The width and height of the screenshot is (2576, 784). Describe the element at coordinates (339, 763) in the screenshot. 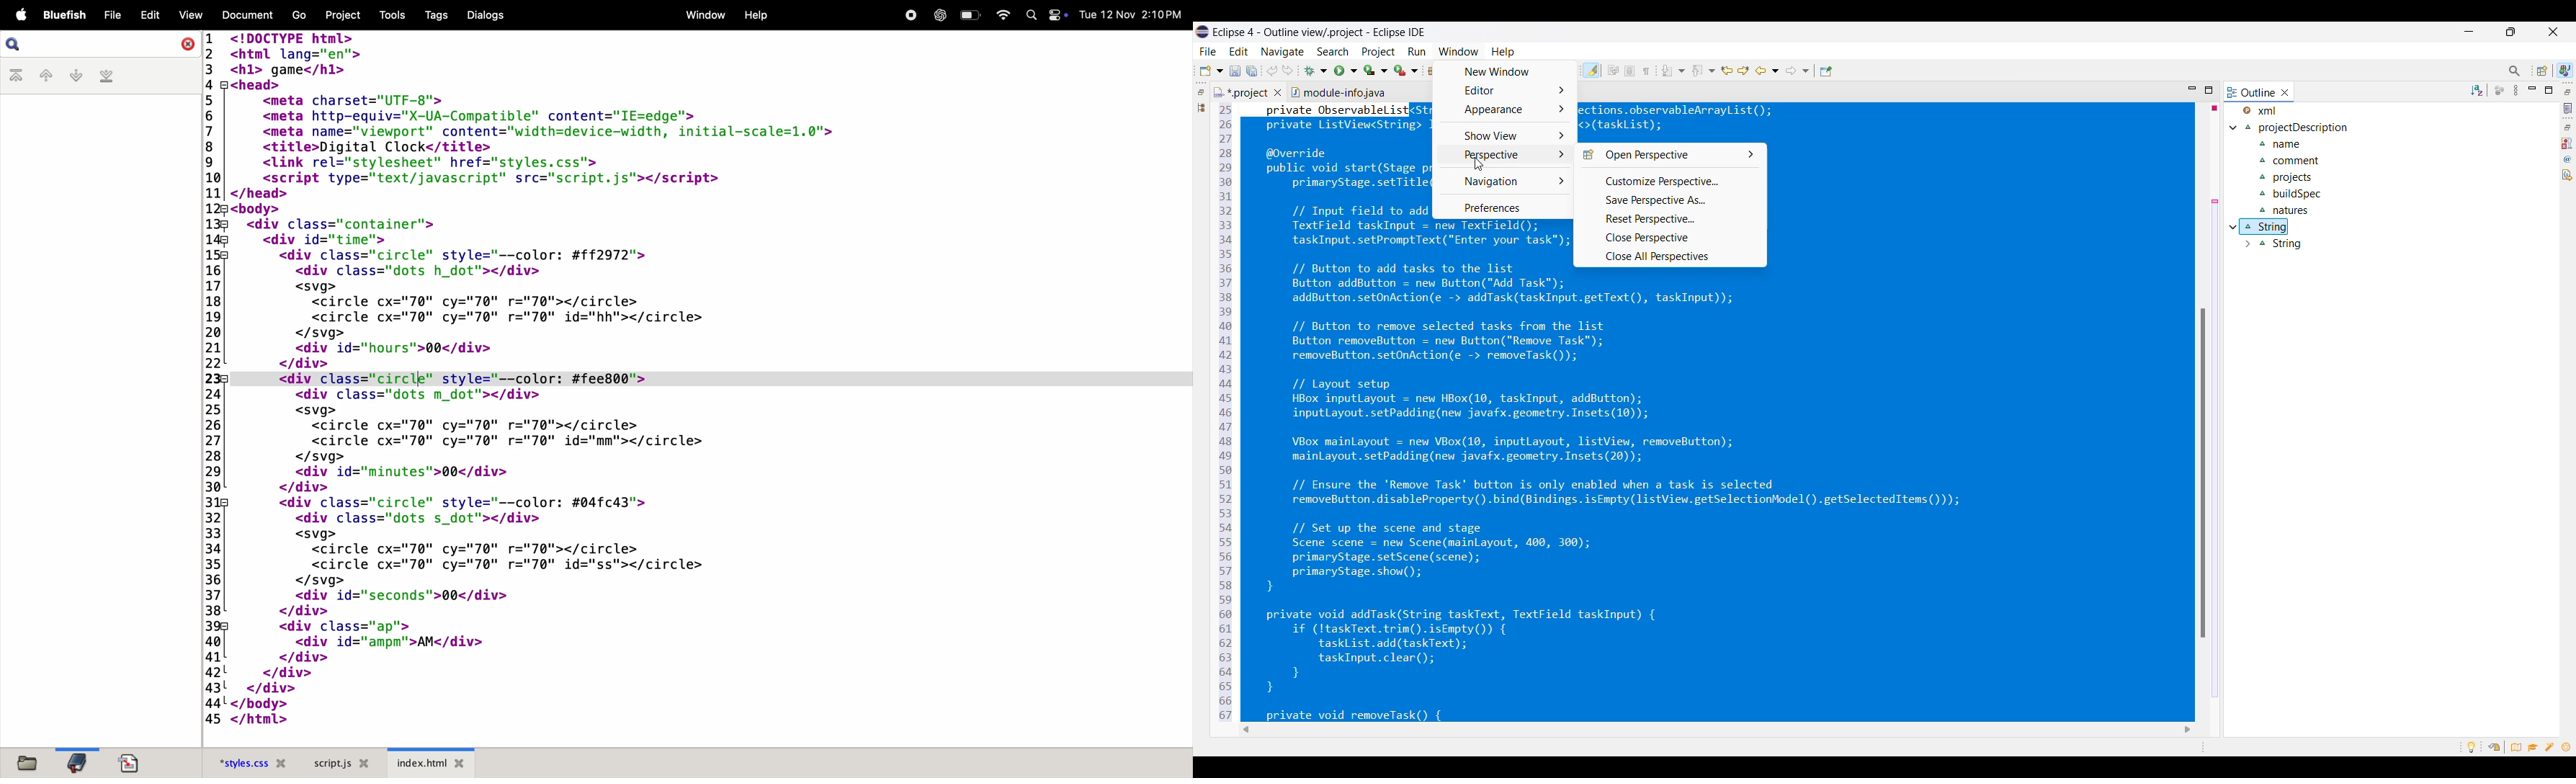

I see `scropt.js` at that location.